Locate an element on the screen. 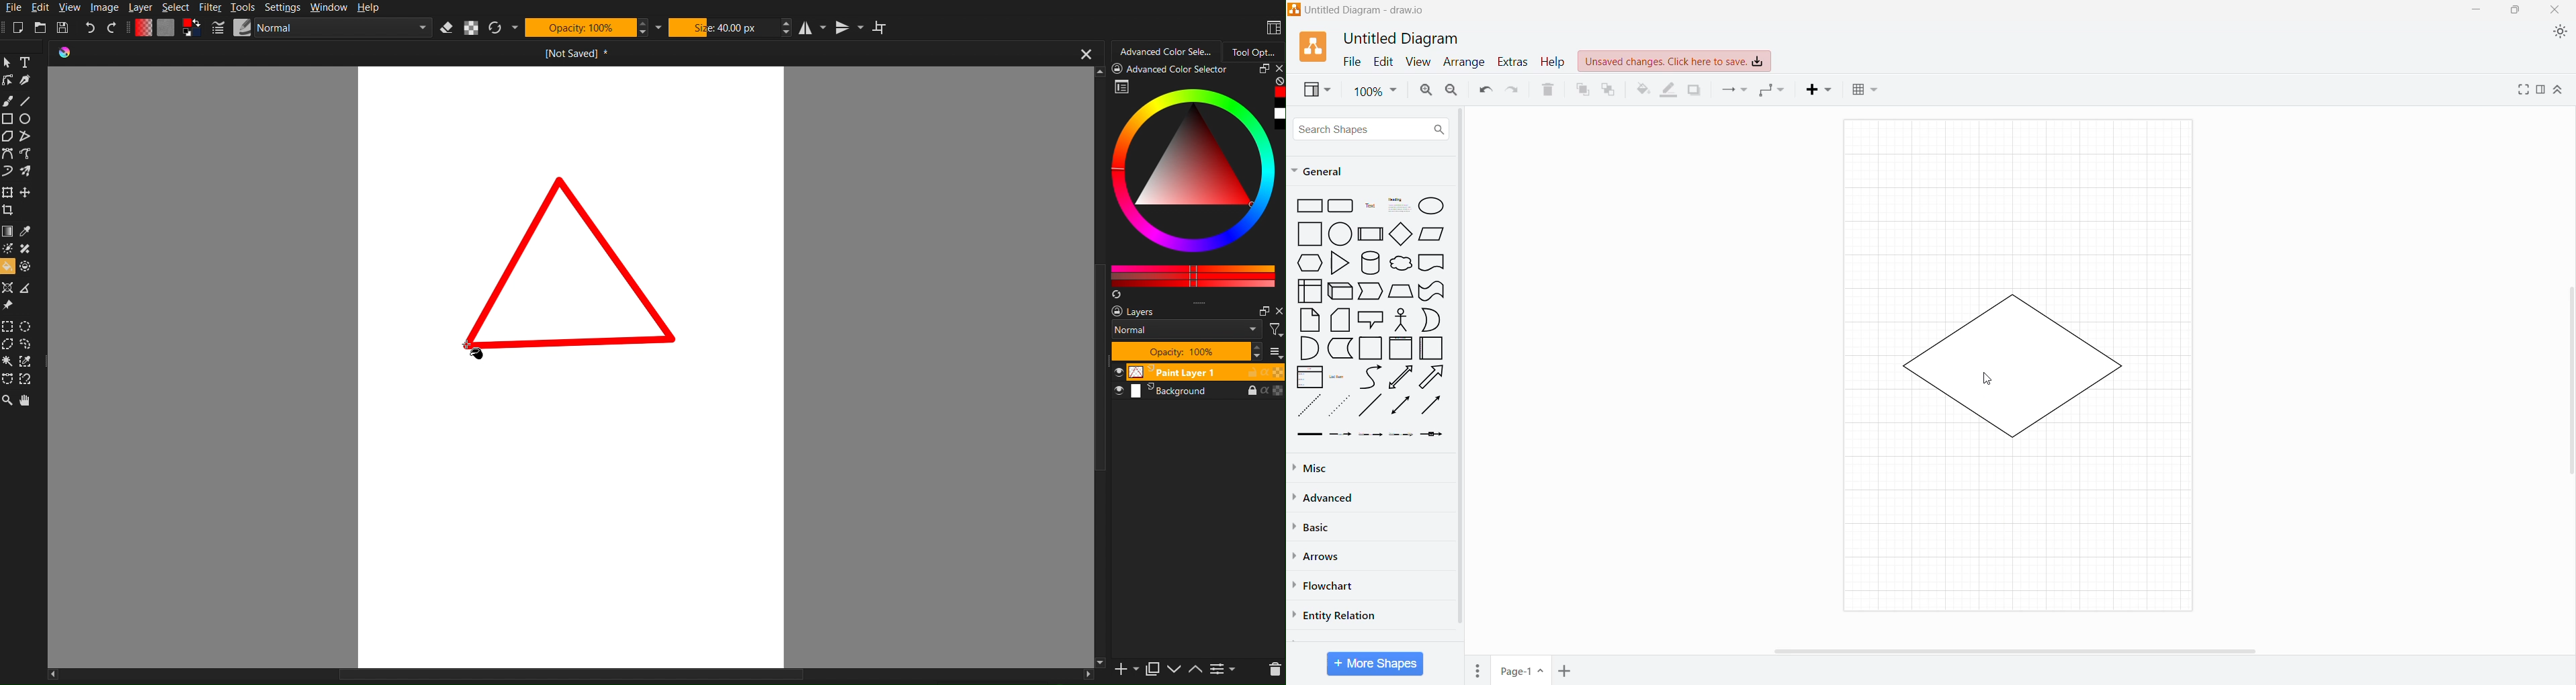  scroll bar is located at coordinates (1100, 367).